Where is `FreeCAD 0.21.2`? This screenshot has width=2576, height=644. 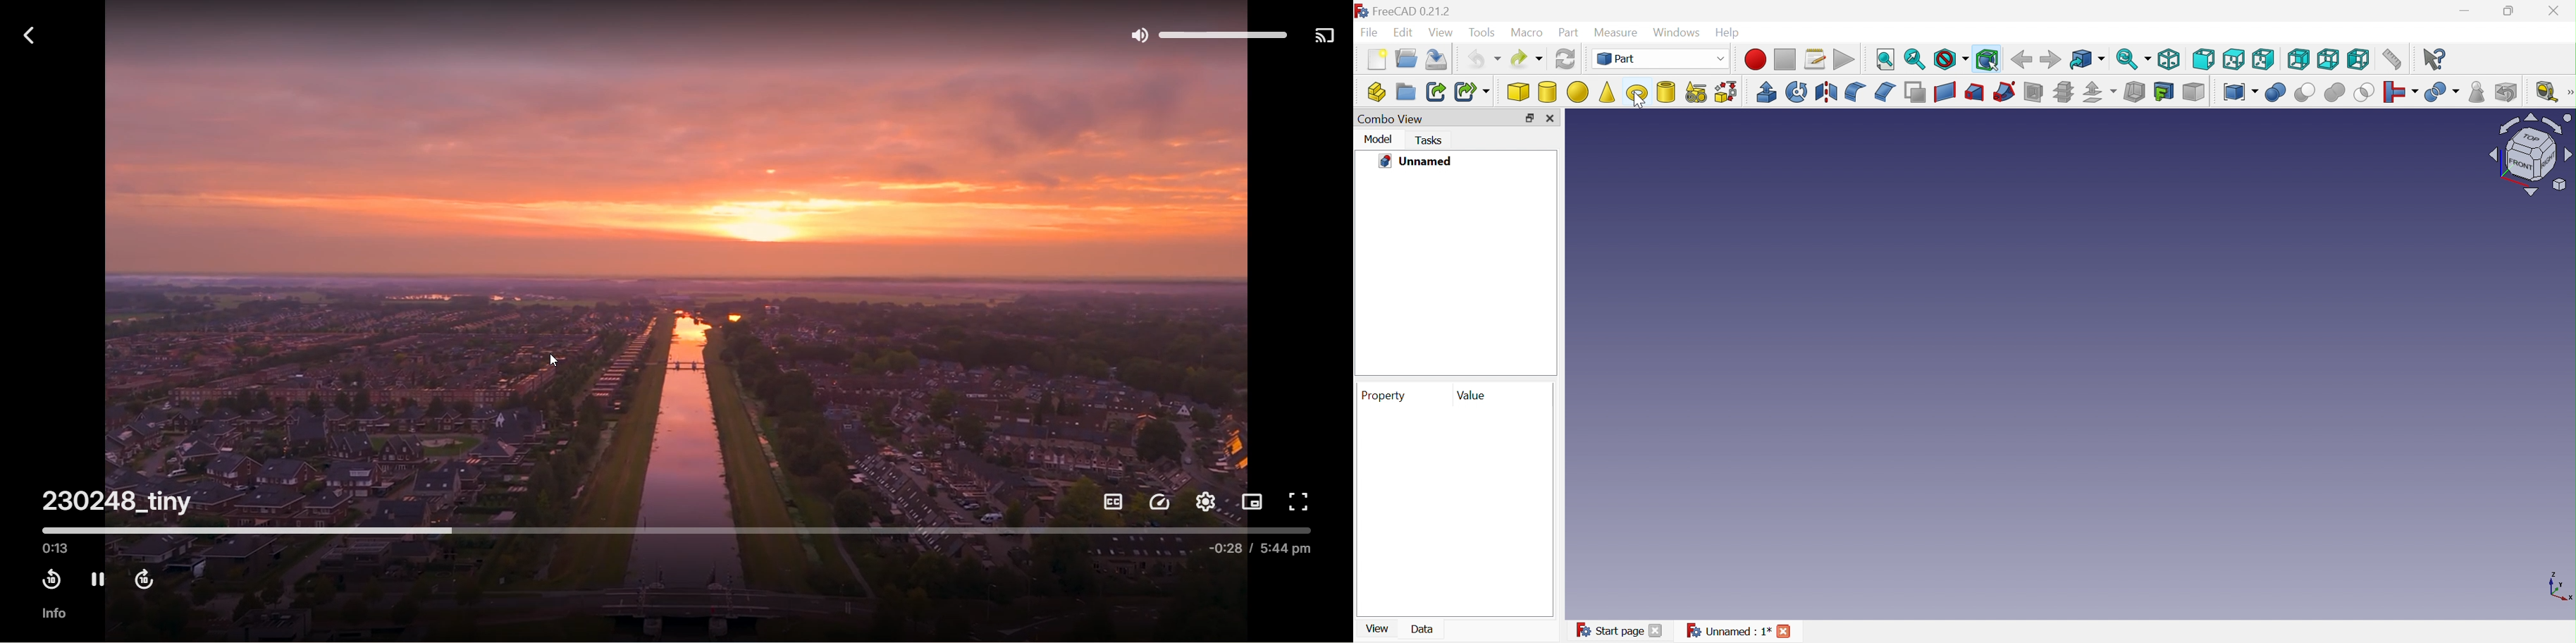 FreeCAD 0.21.2 is located at coordinates (1408, 11).